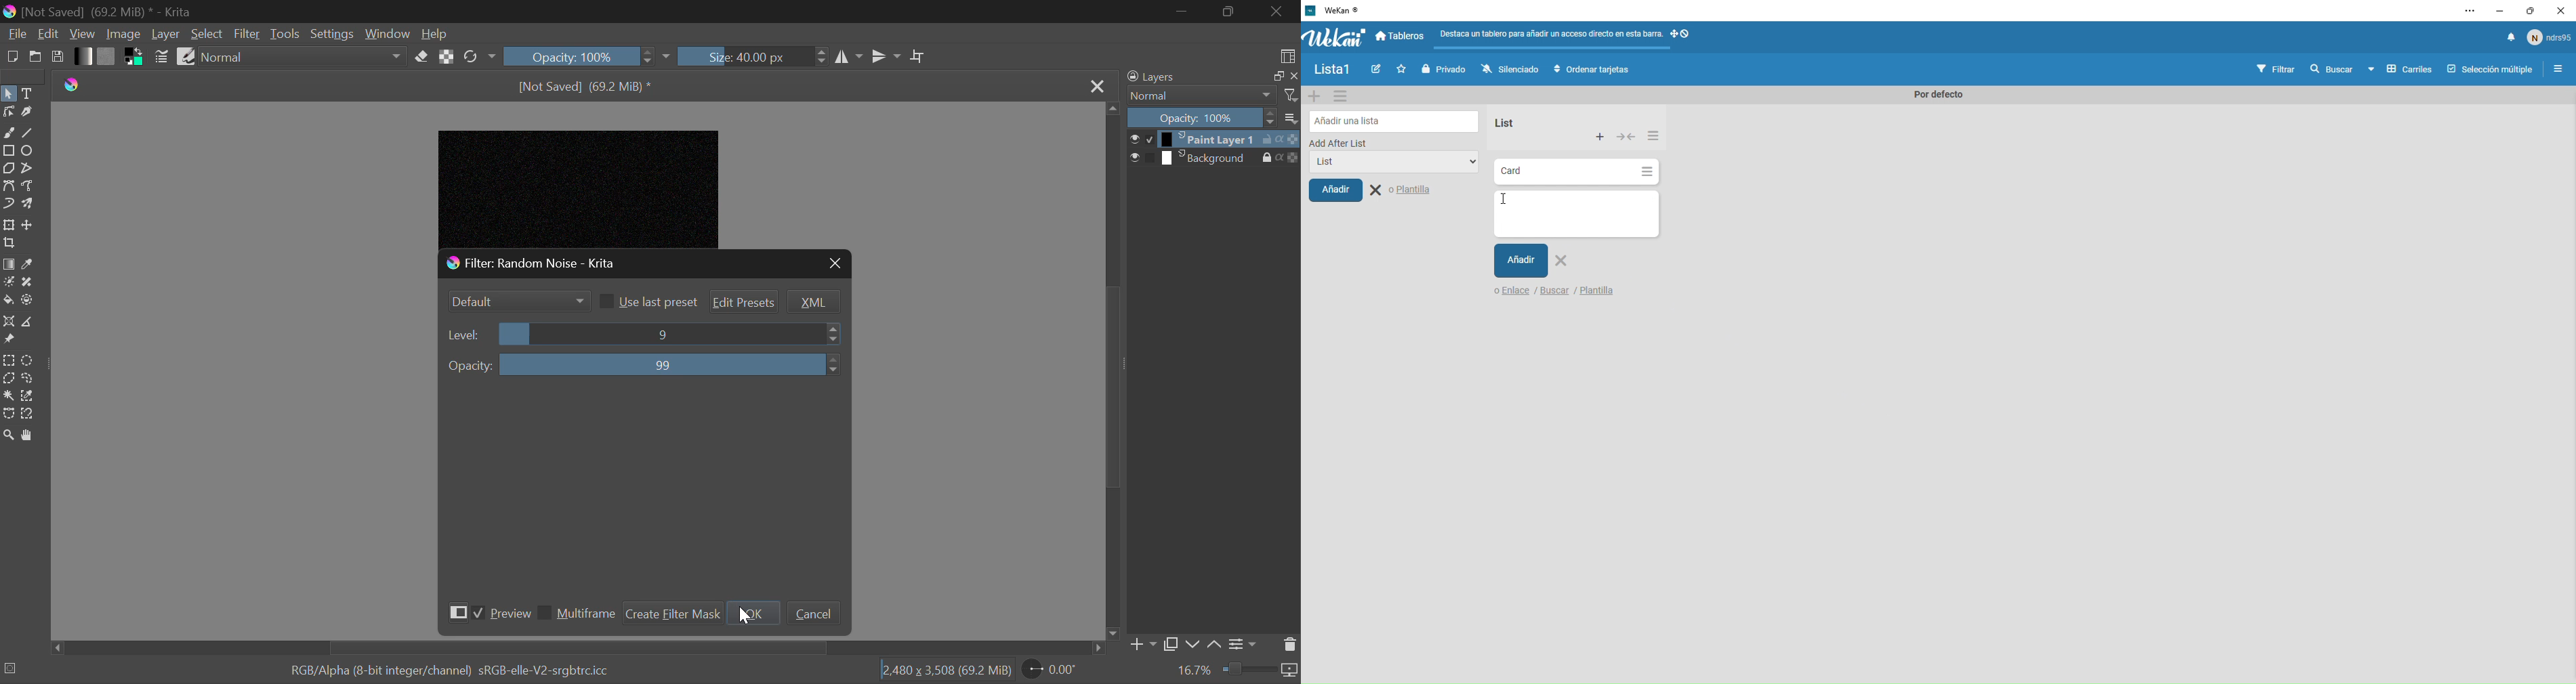 Image resolution: width=2576 pixels, height=700 pixels. I want to click on Eyedropper, so click(28, 264).